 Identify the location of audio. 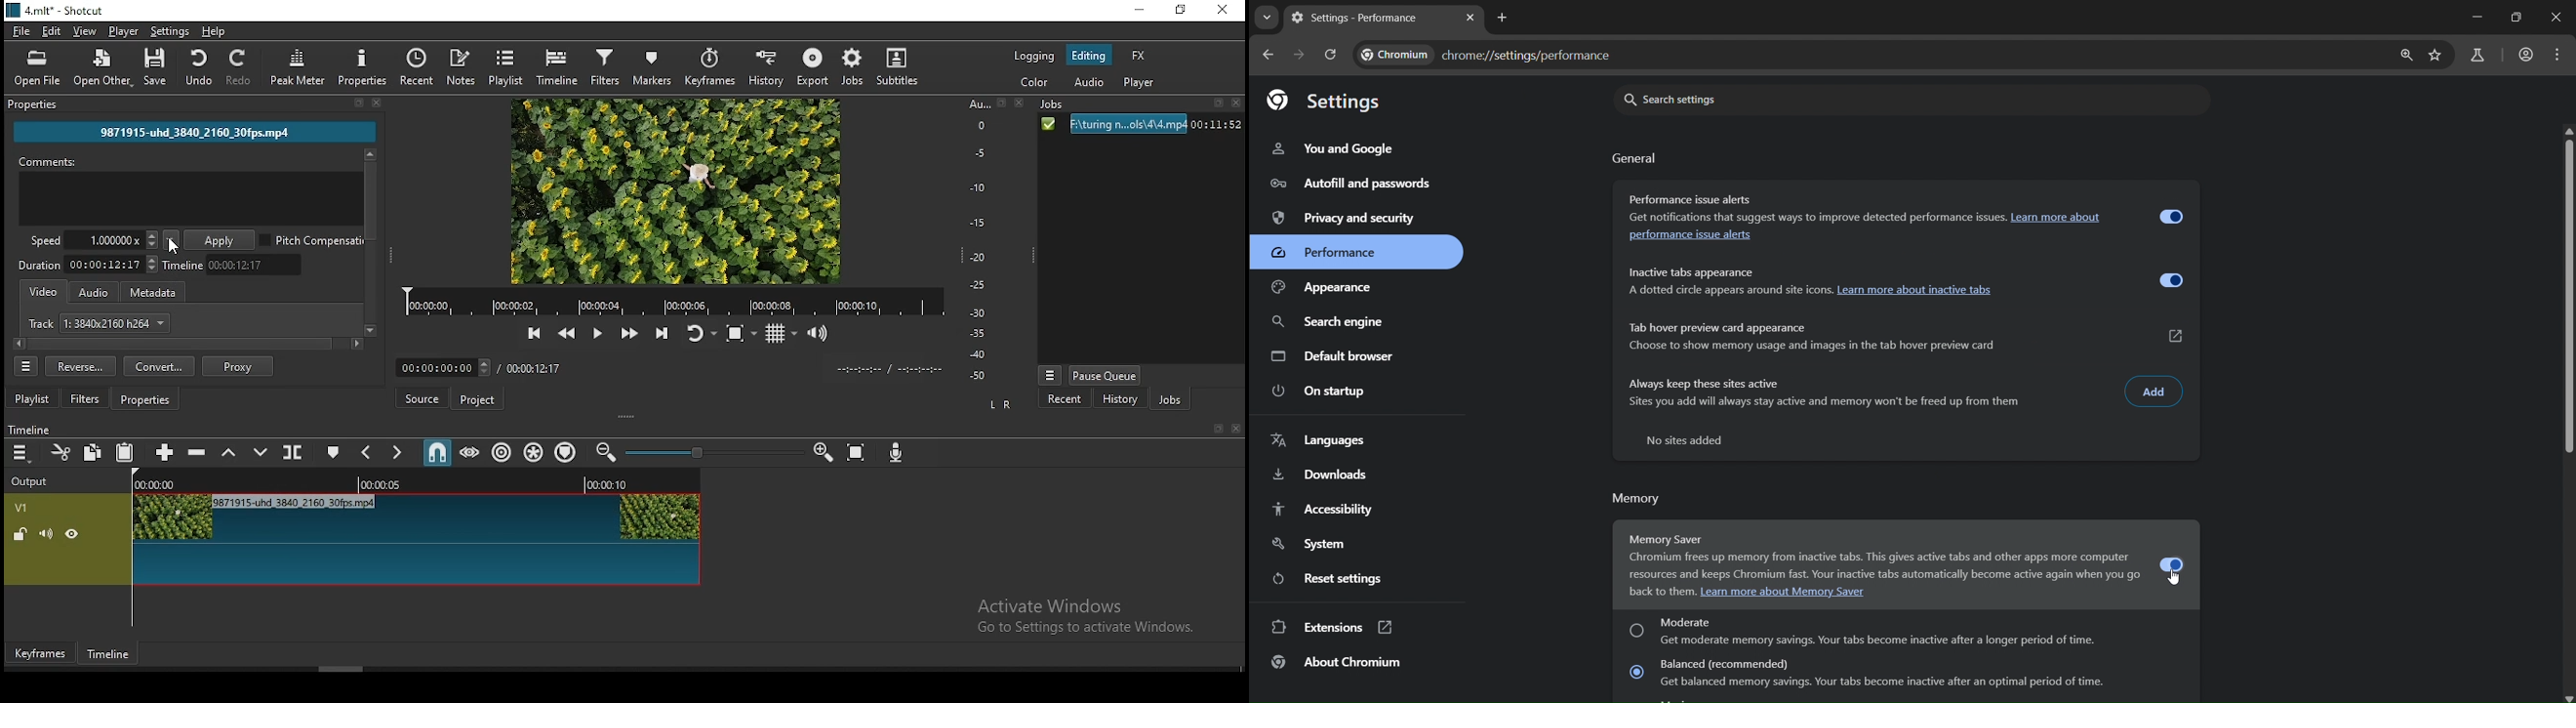
(1088, 85).